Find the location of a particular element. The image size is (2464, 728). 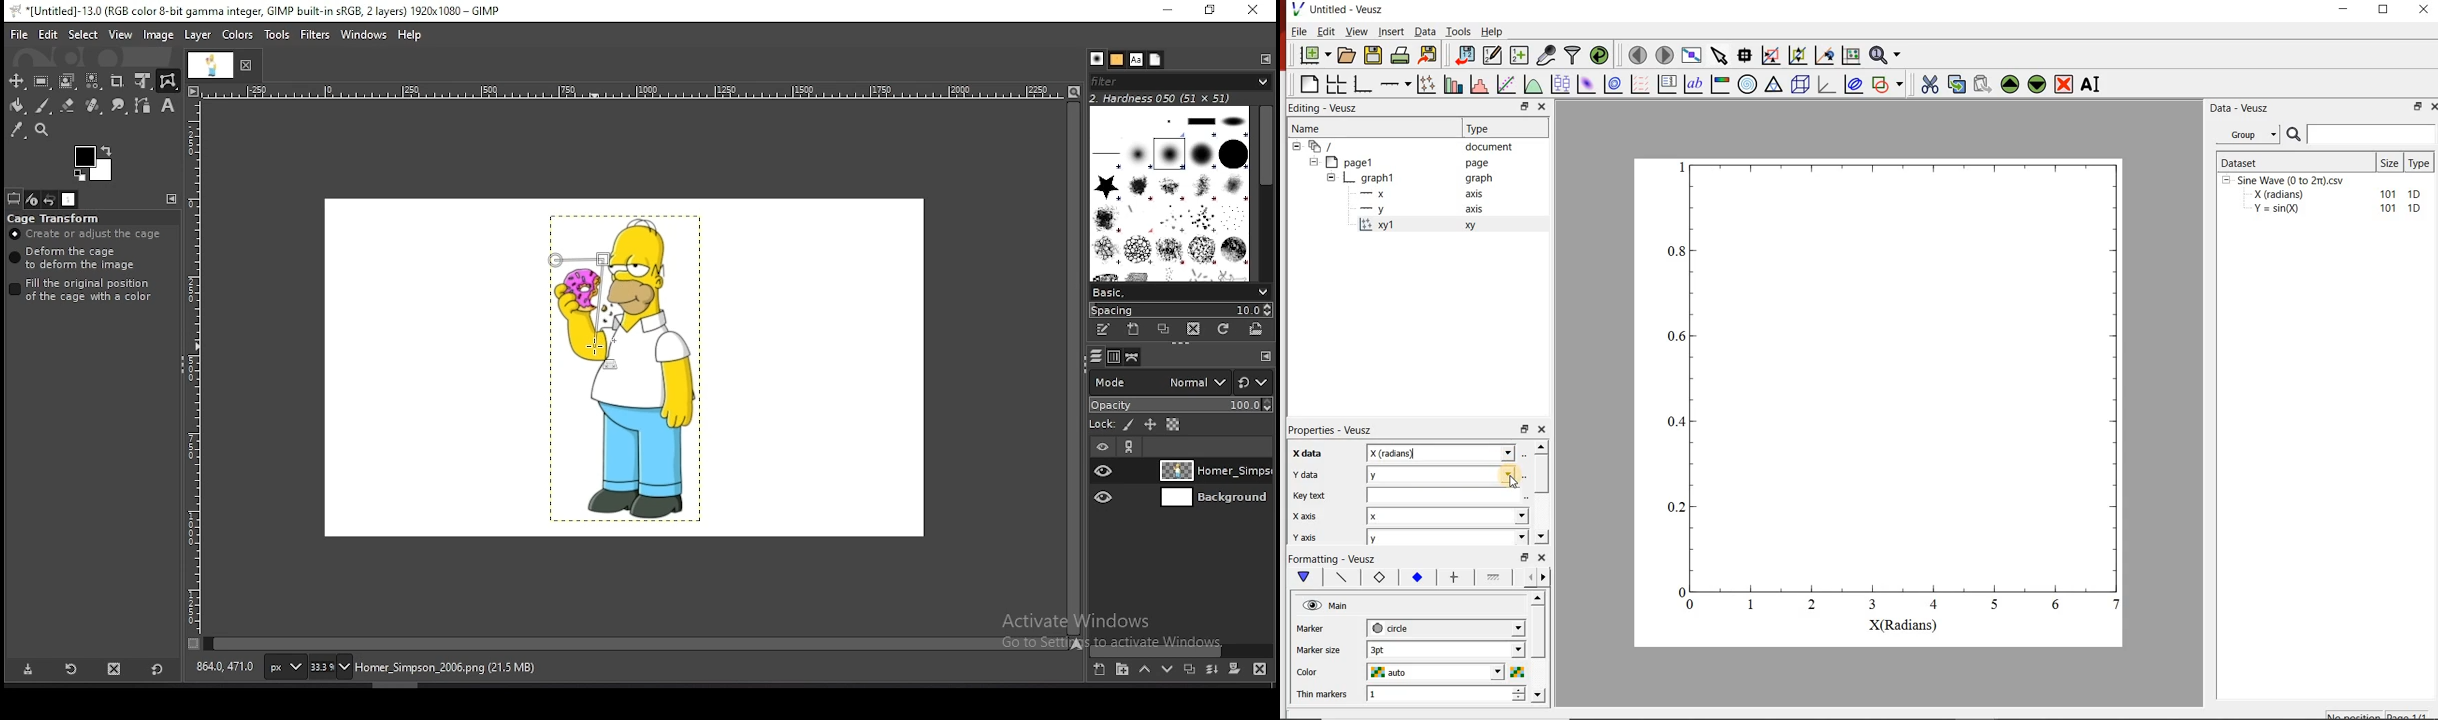

colors is located at coordinates (94, 164).